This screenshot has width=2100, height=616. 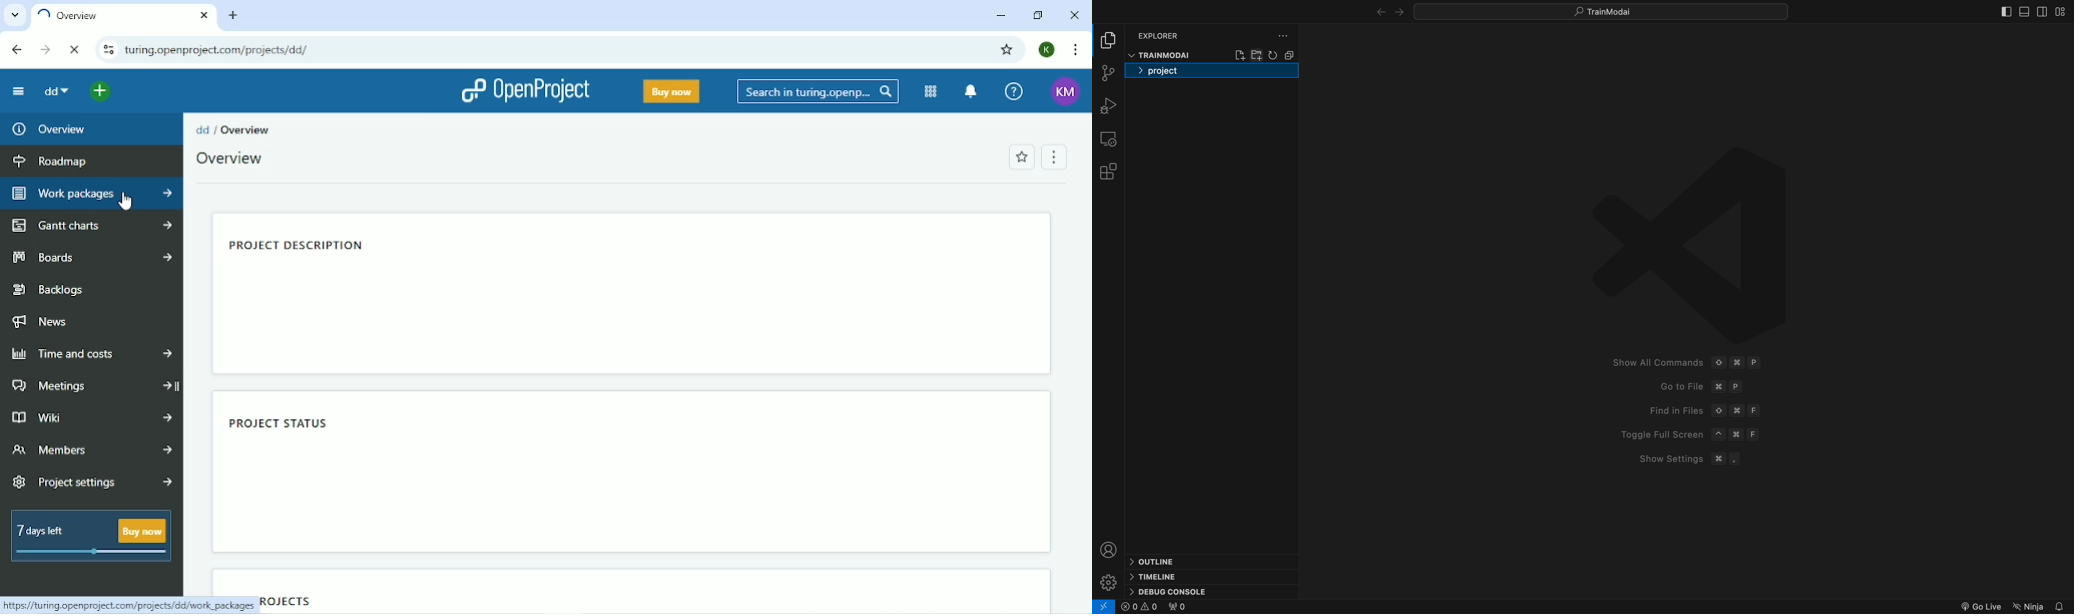 I want to click on Customize and control google chrome, so click(x=1073, y=50).